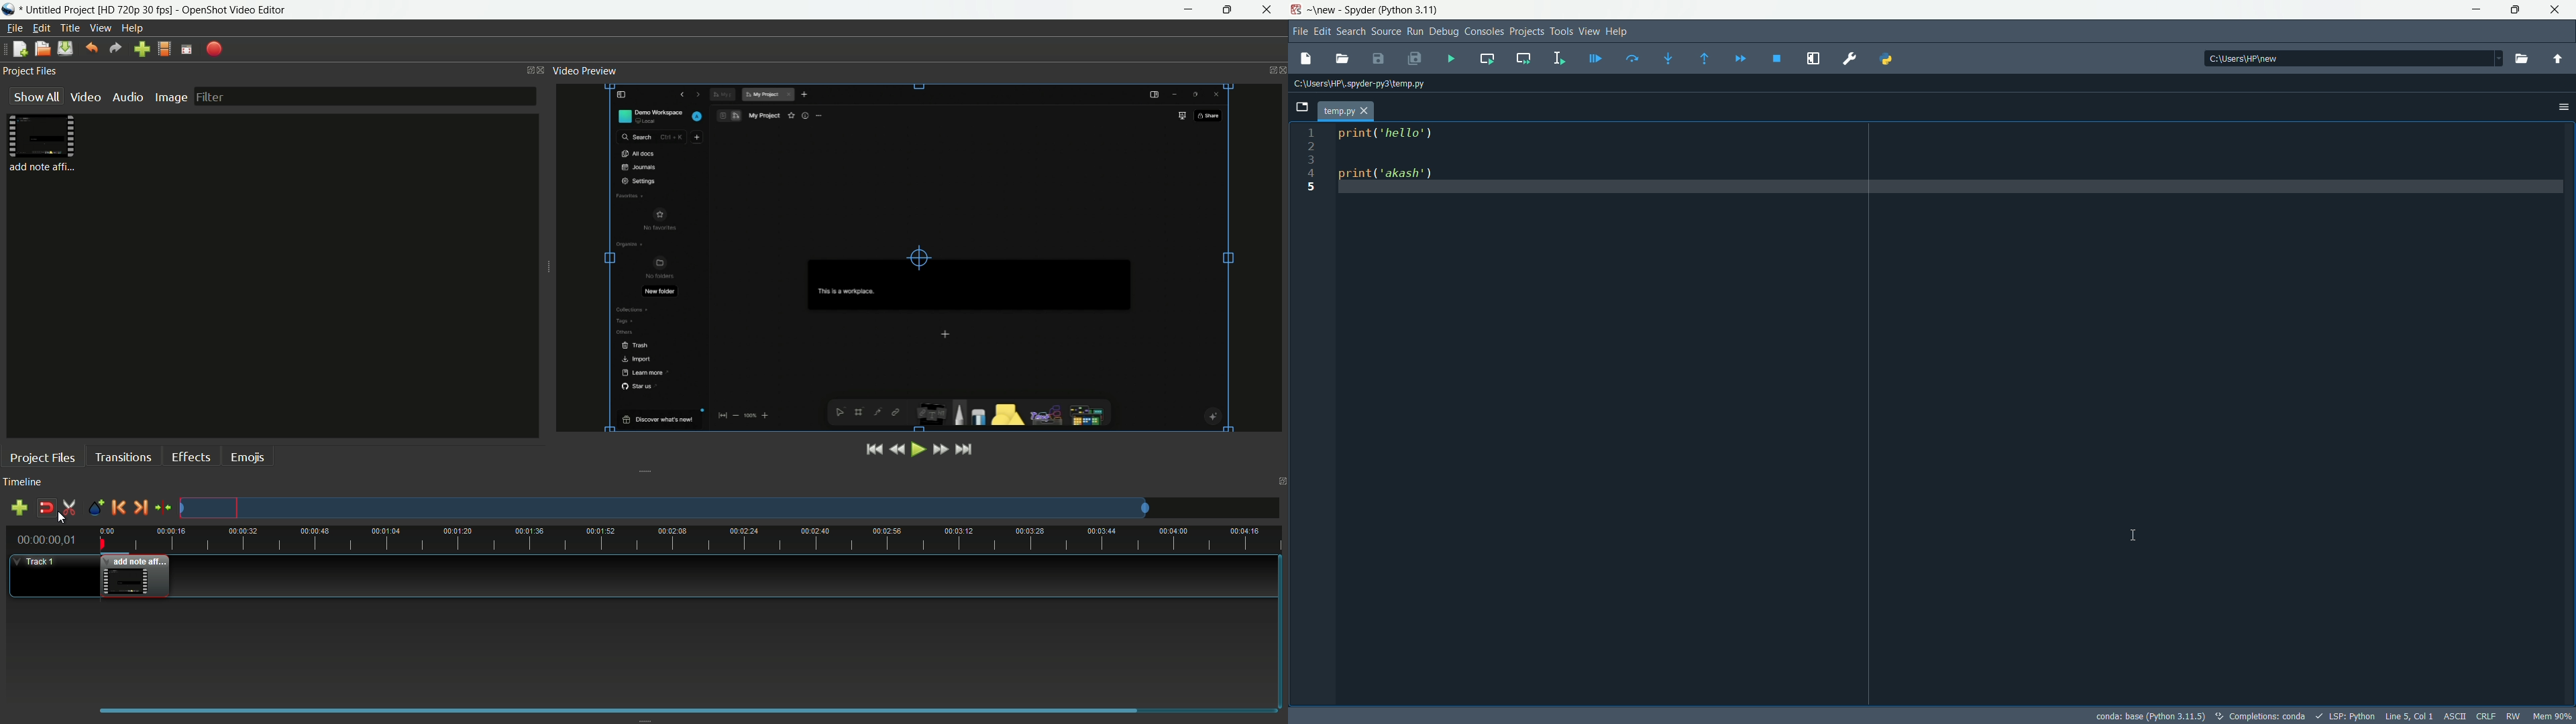  I want to click on tools menu, so click(1561, 31).